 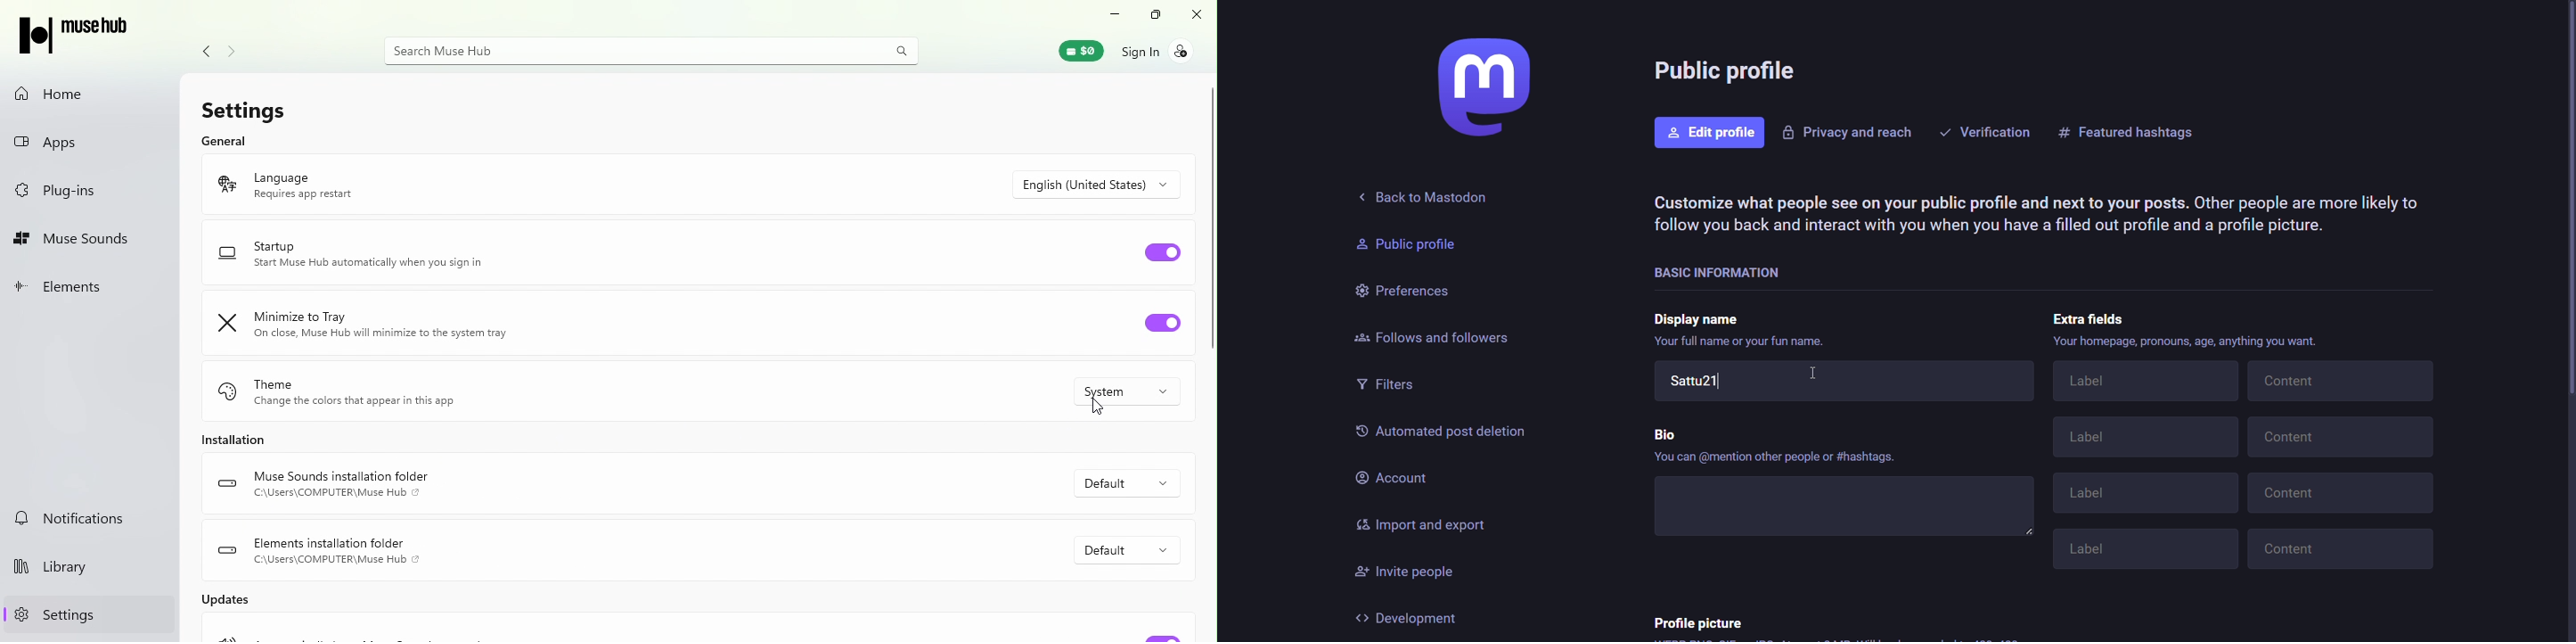 I want to click on Navigate forward, so click(x=232, y=52).